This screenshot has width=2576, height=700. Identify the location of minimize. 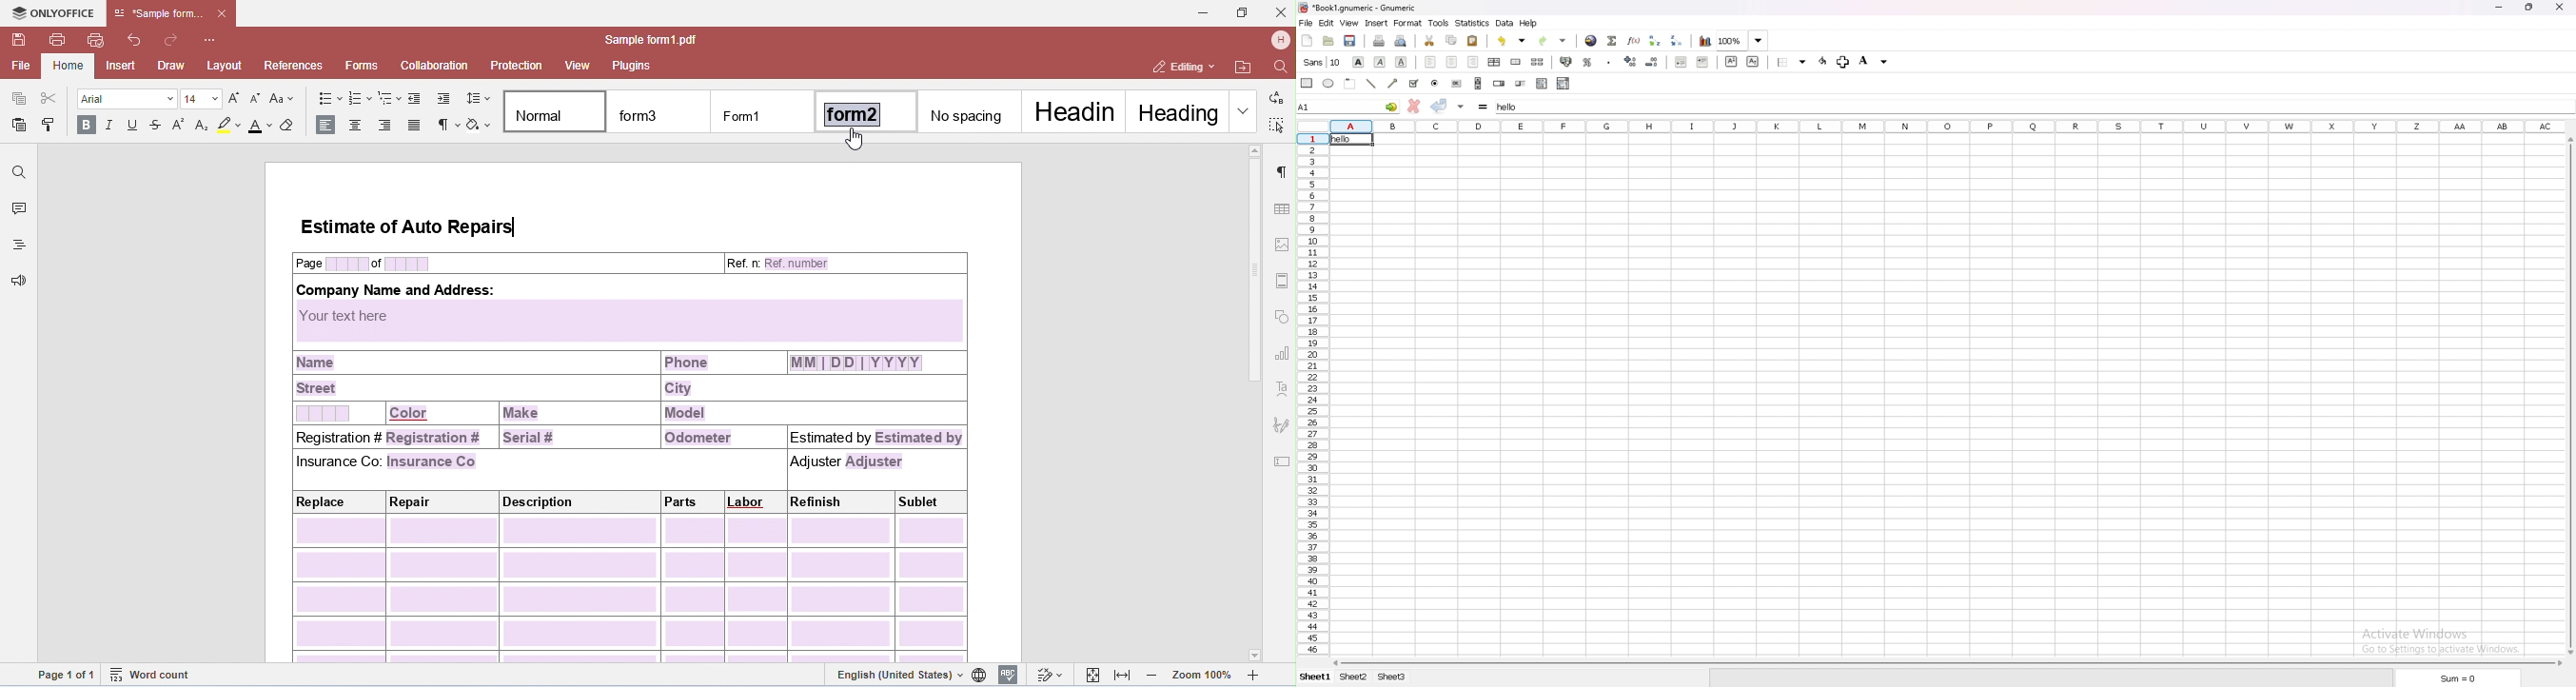
(2499, 7).